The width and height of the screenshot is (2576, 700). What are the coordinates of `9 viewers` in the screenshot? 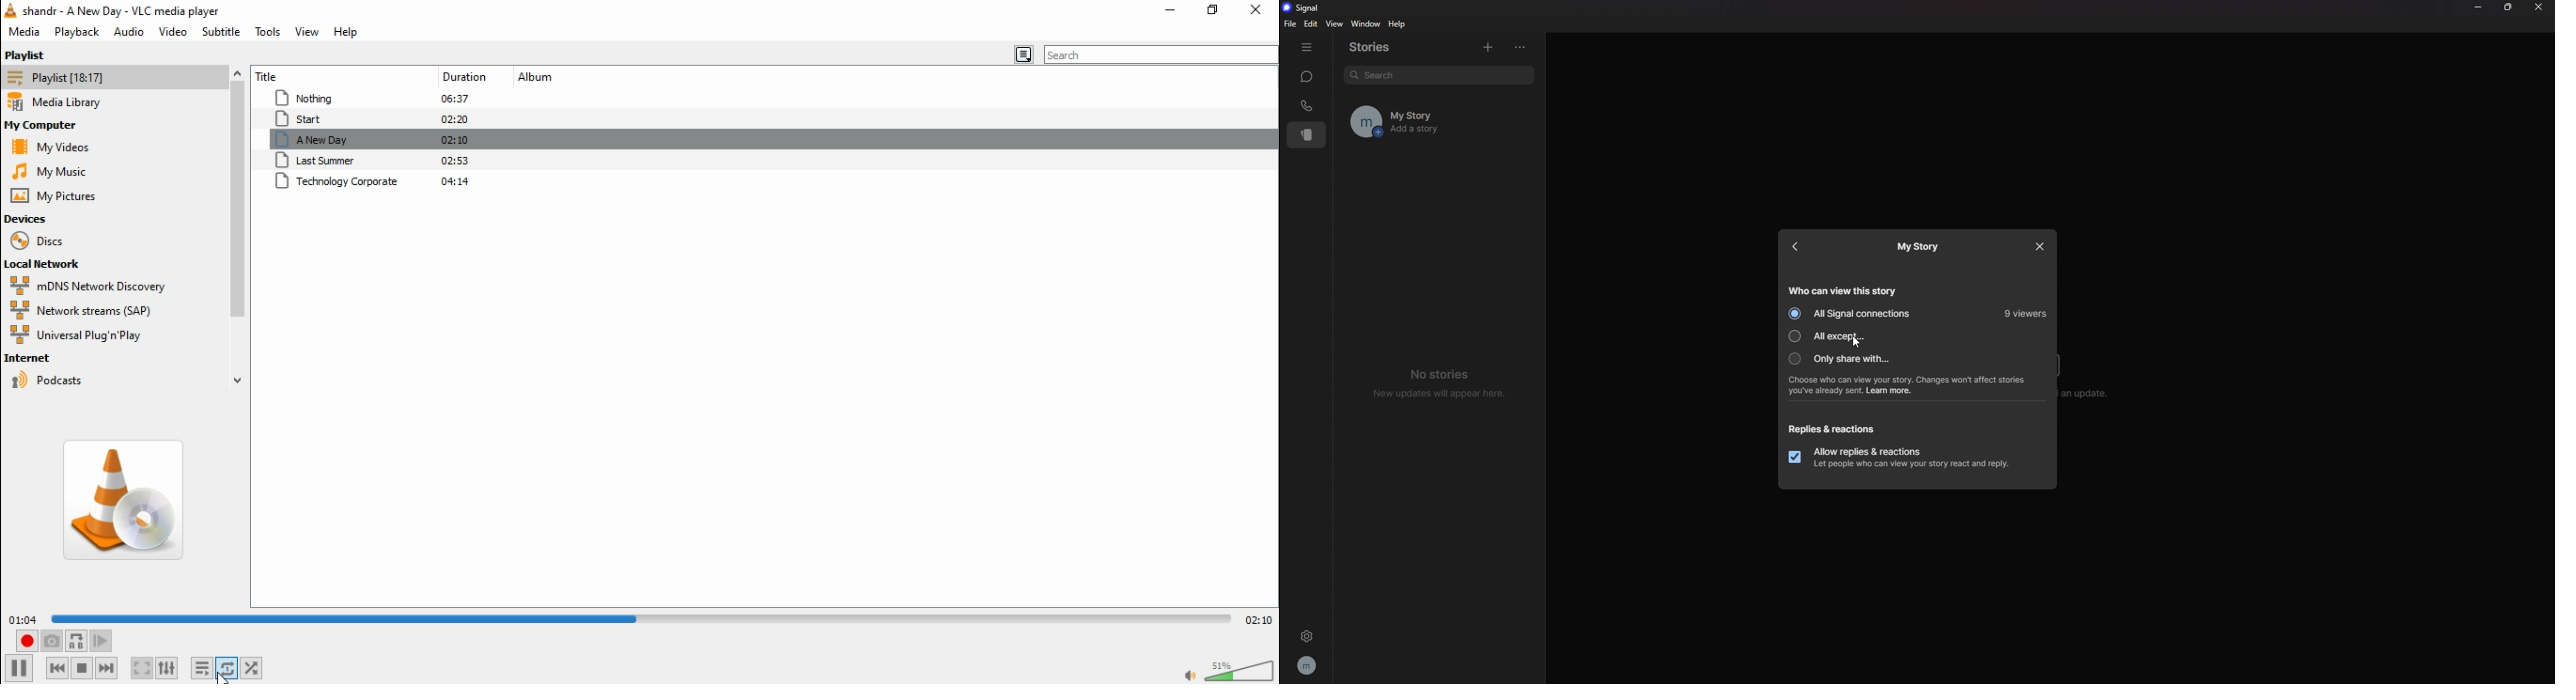 It's located at (2024, 315).